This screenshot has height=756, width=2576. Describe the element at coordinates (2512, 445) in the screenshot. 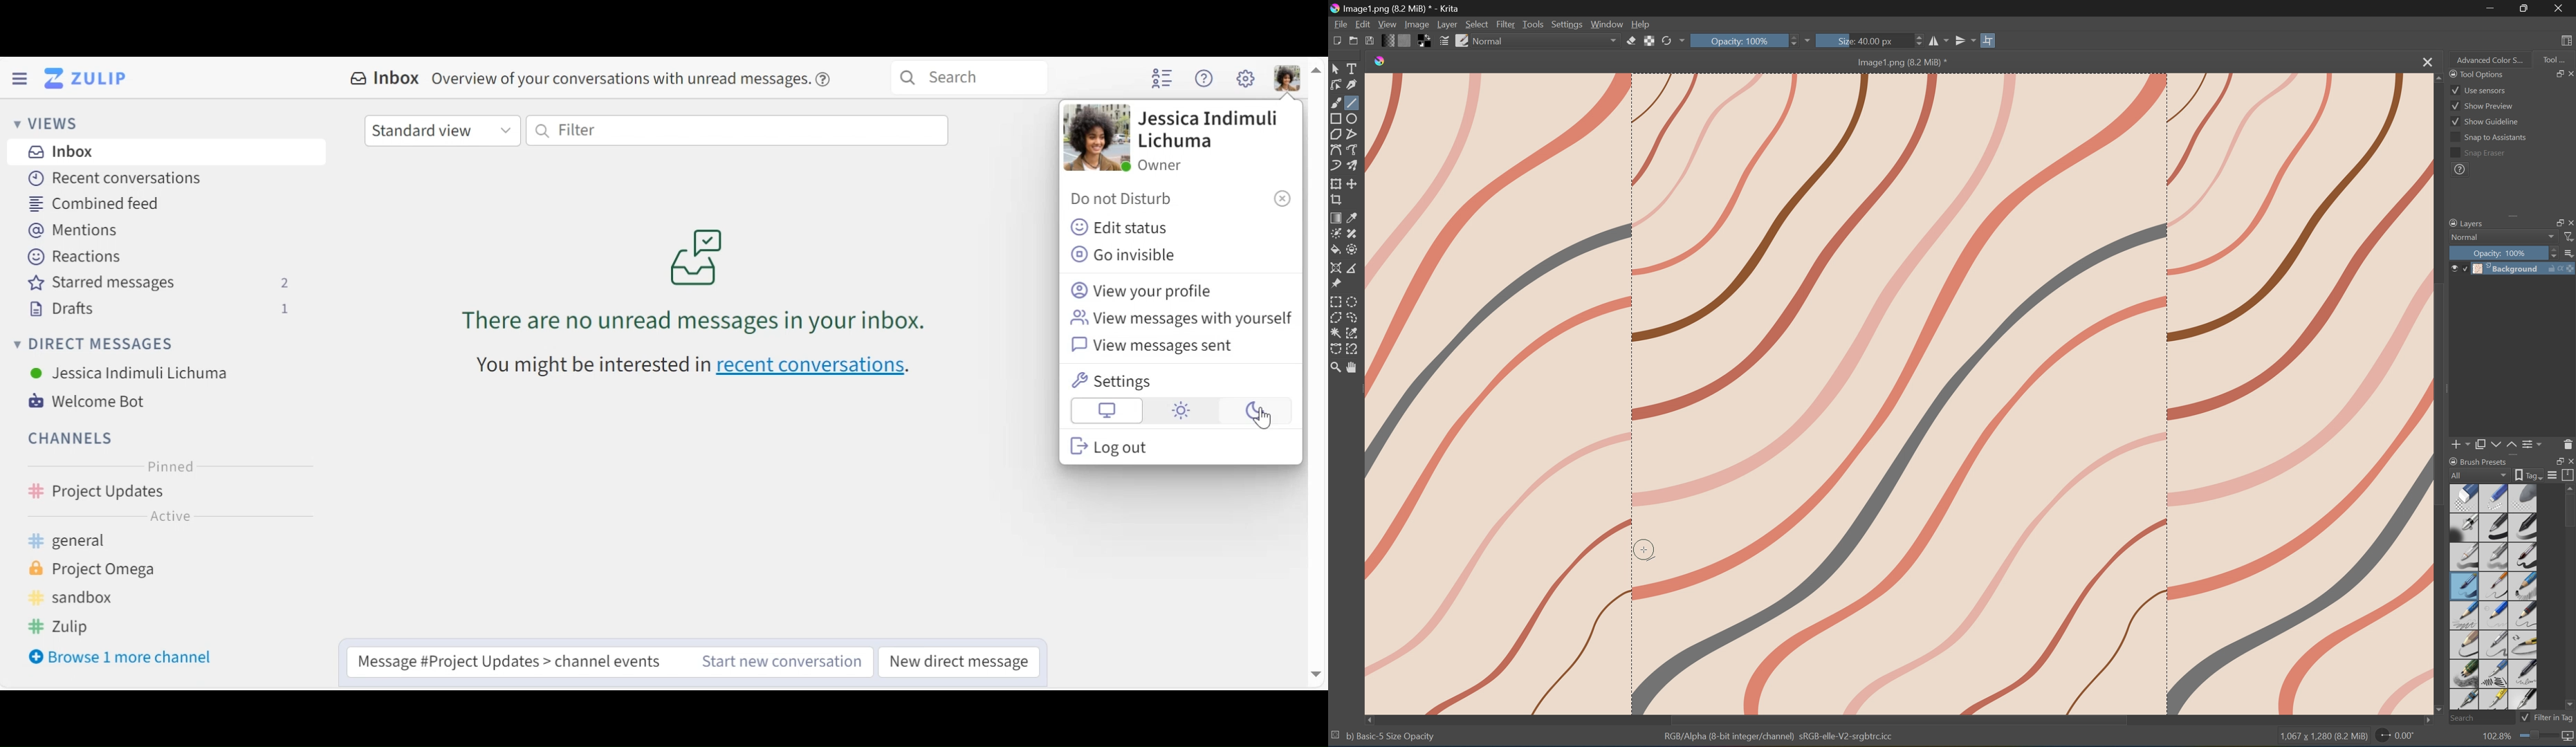

I see `Move layer or mask up` at that location.